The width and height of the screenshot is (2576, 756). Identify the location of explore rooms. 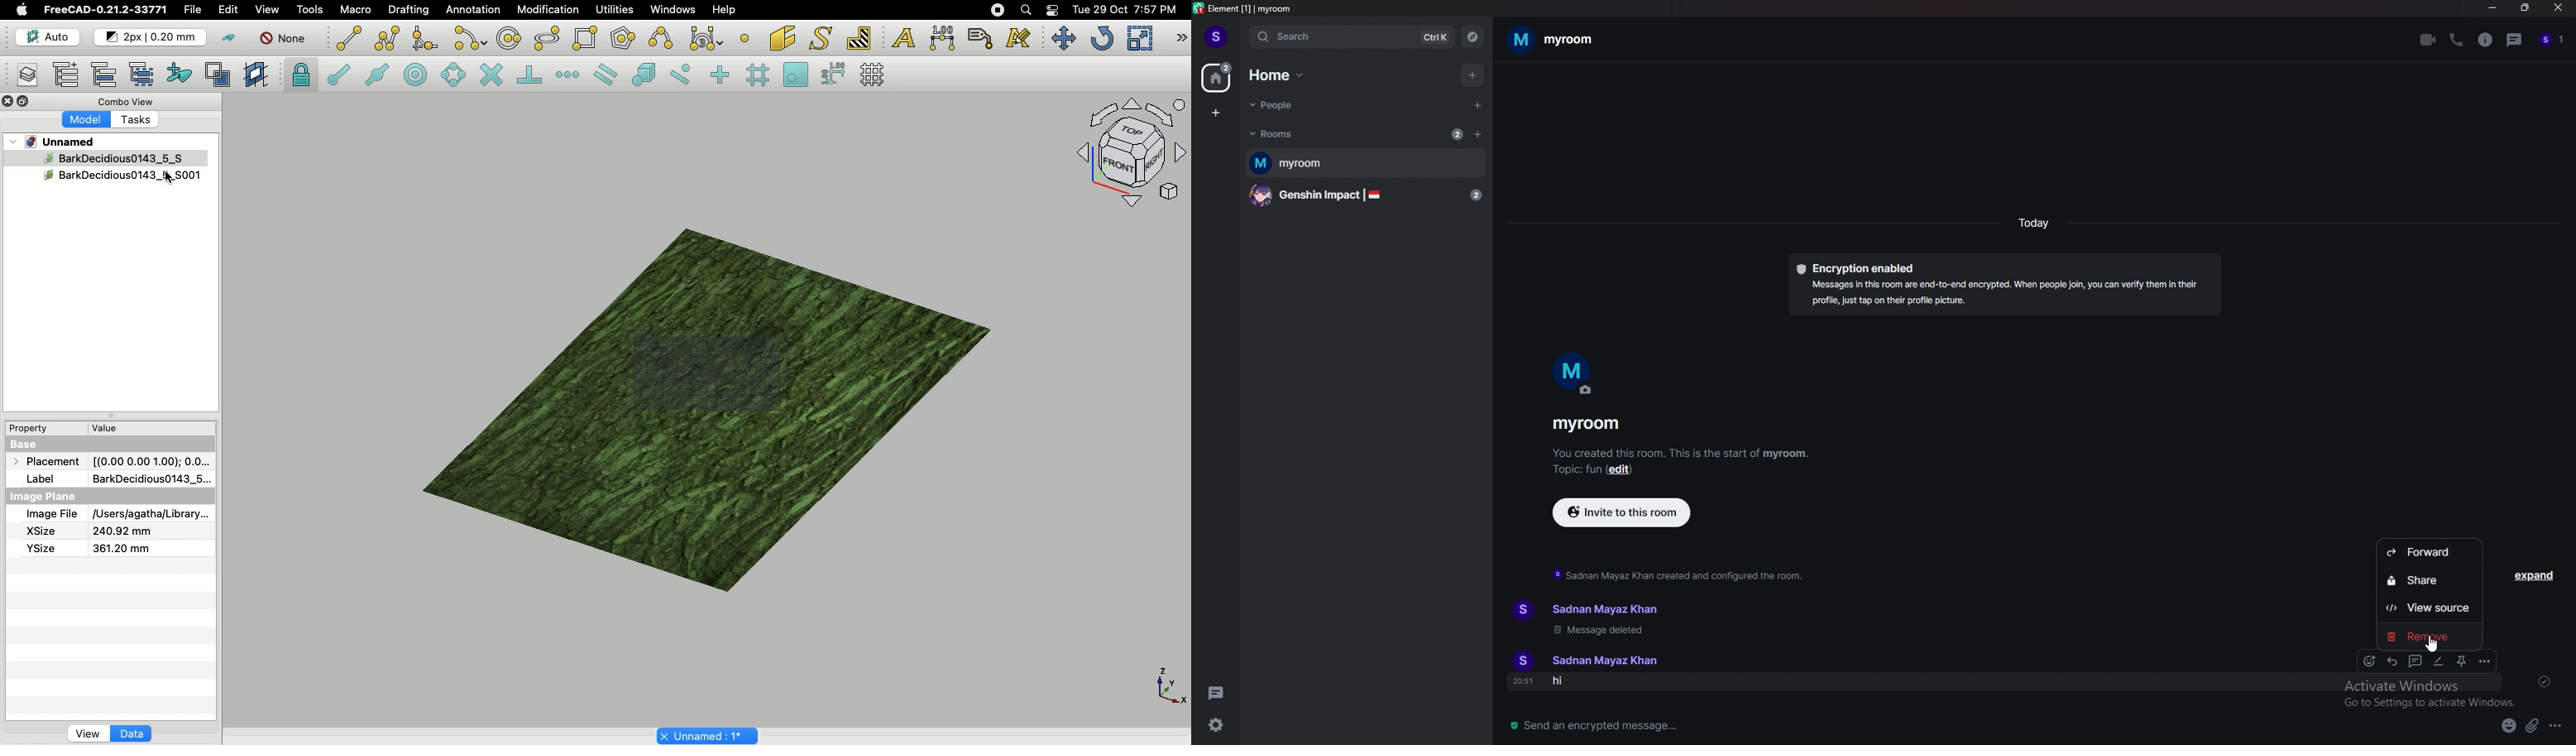
(1471, 38).